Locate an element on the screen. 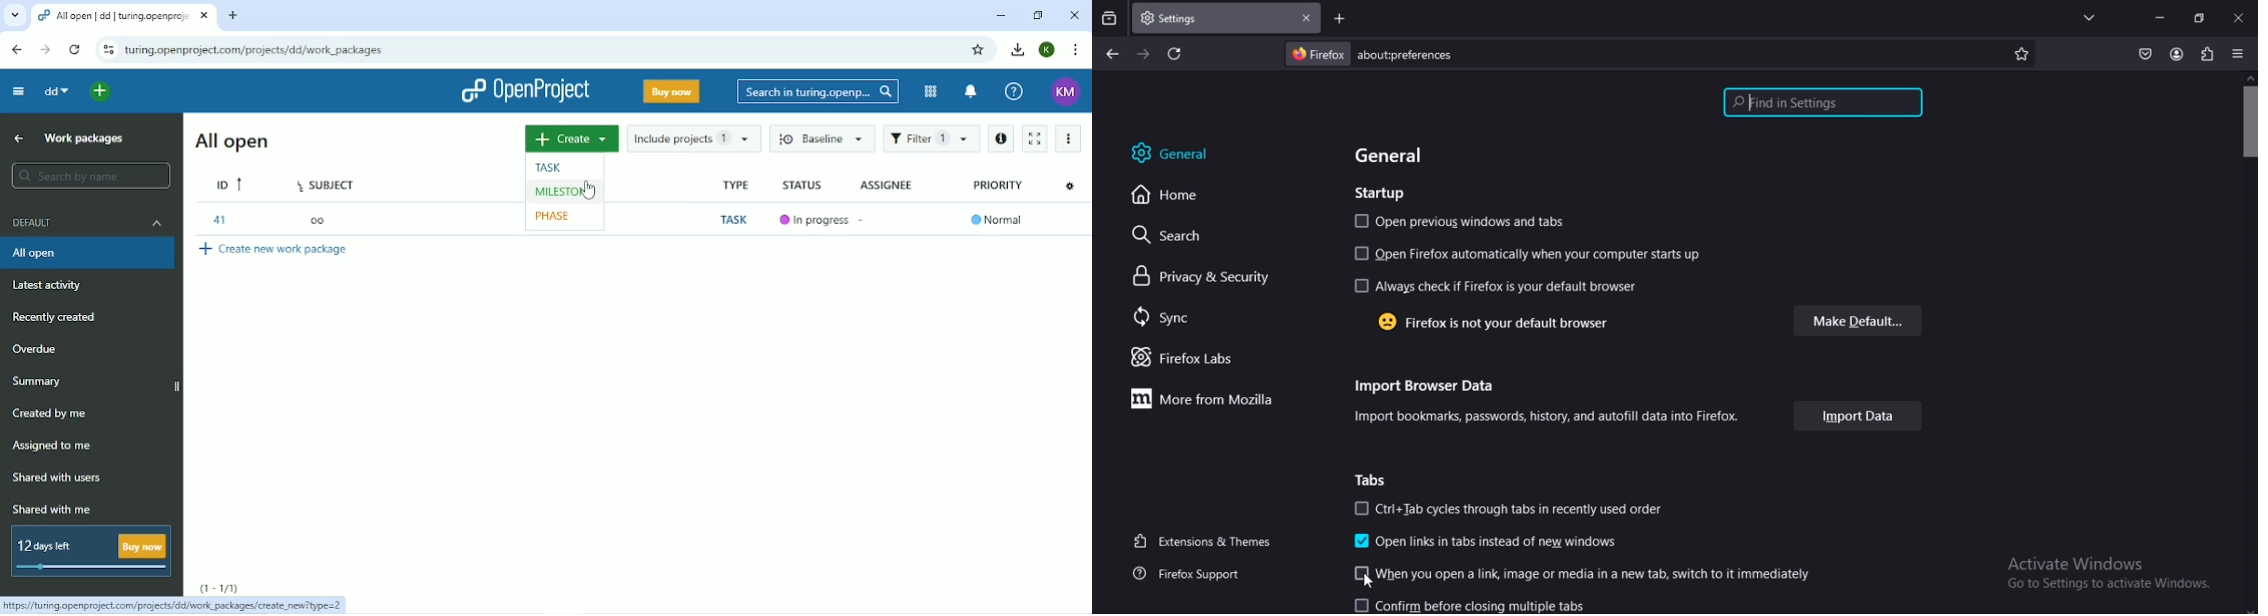  firefox support is located at coordinates (1195, 573).